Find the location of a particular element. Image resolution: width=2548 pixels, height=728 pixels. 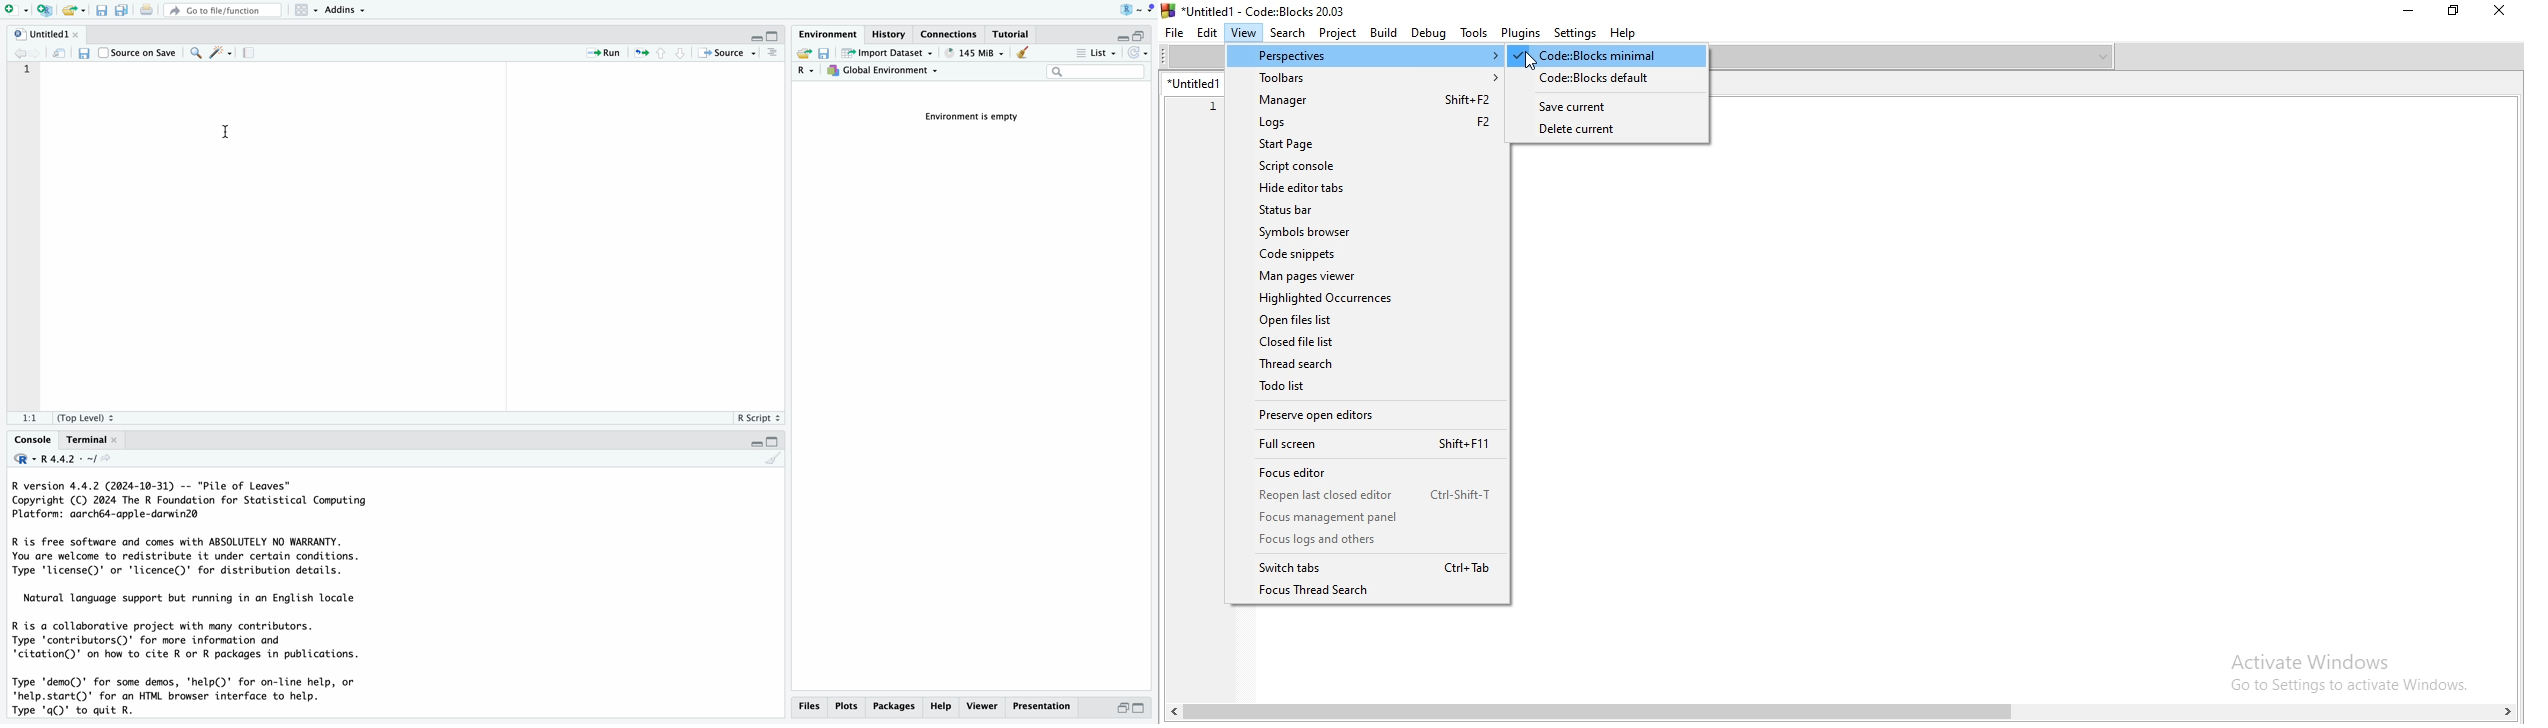

language select is located at coordinates (807, 72).